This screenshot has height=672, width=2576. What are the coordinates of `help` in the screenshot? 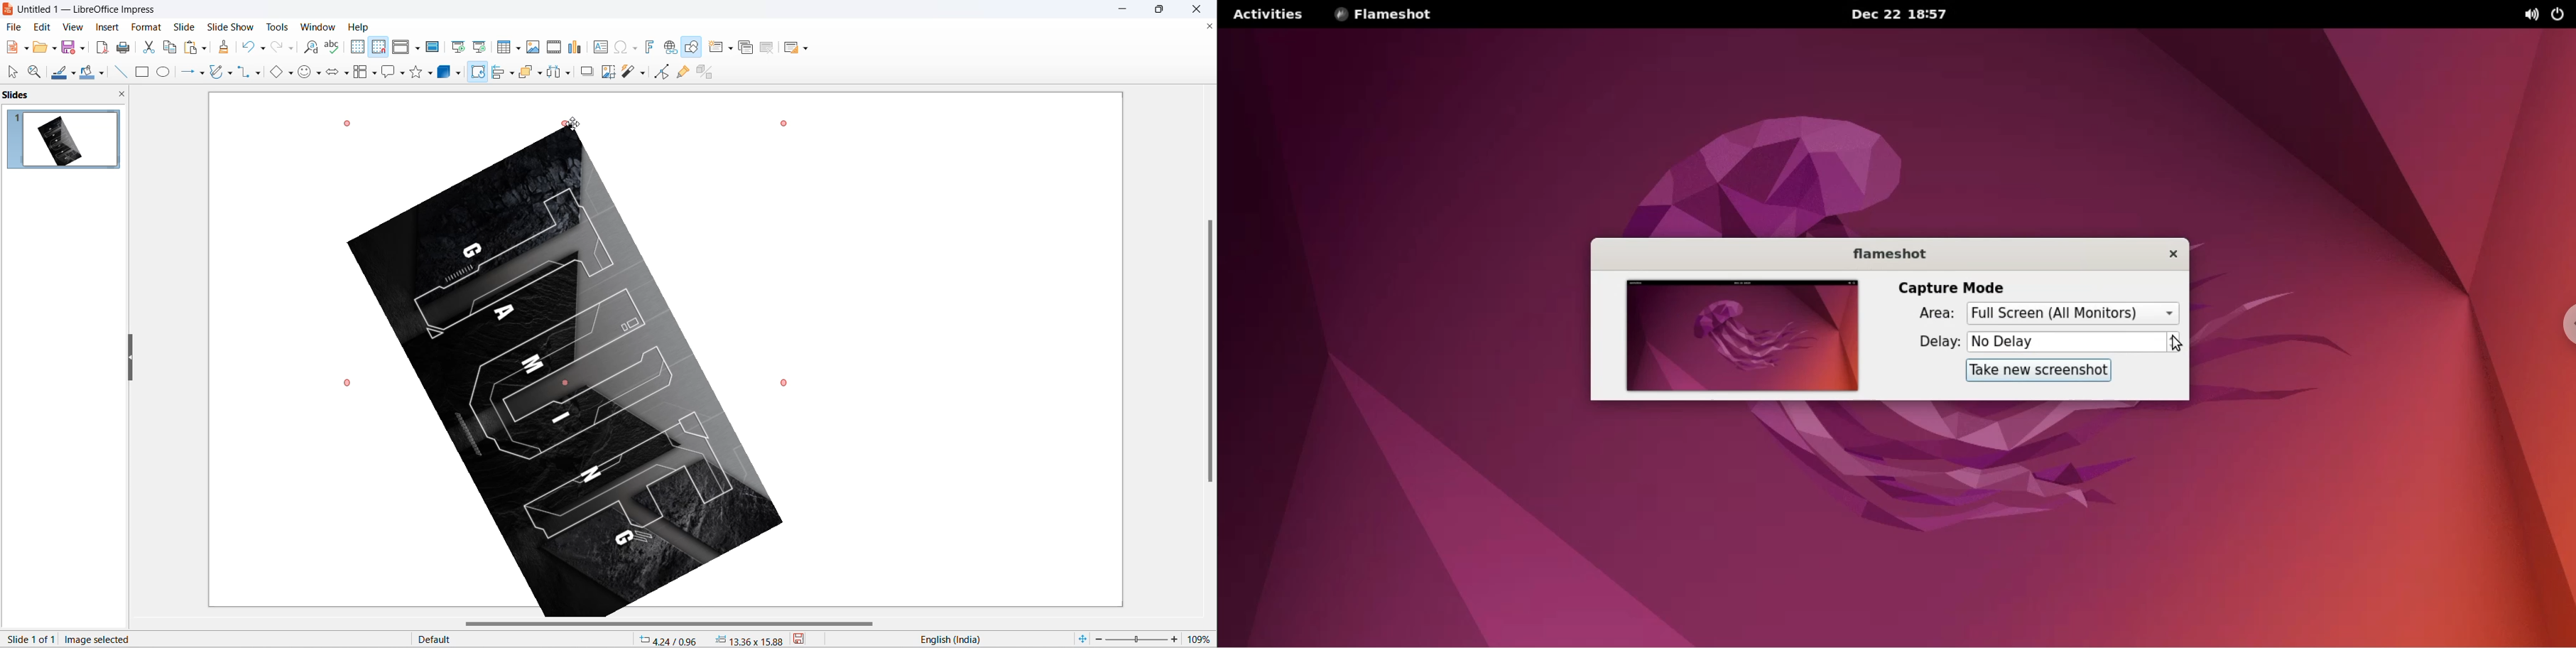 It's located at (359, 27).